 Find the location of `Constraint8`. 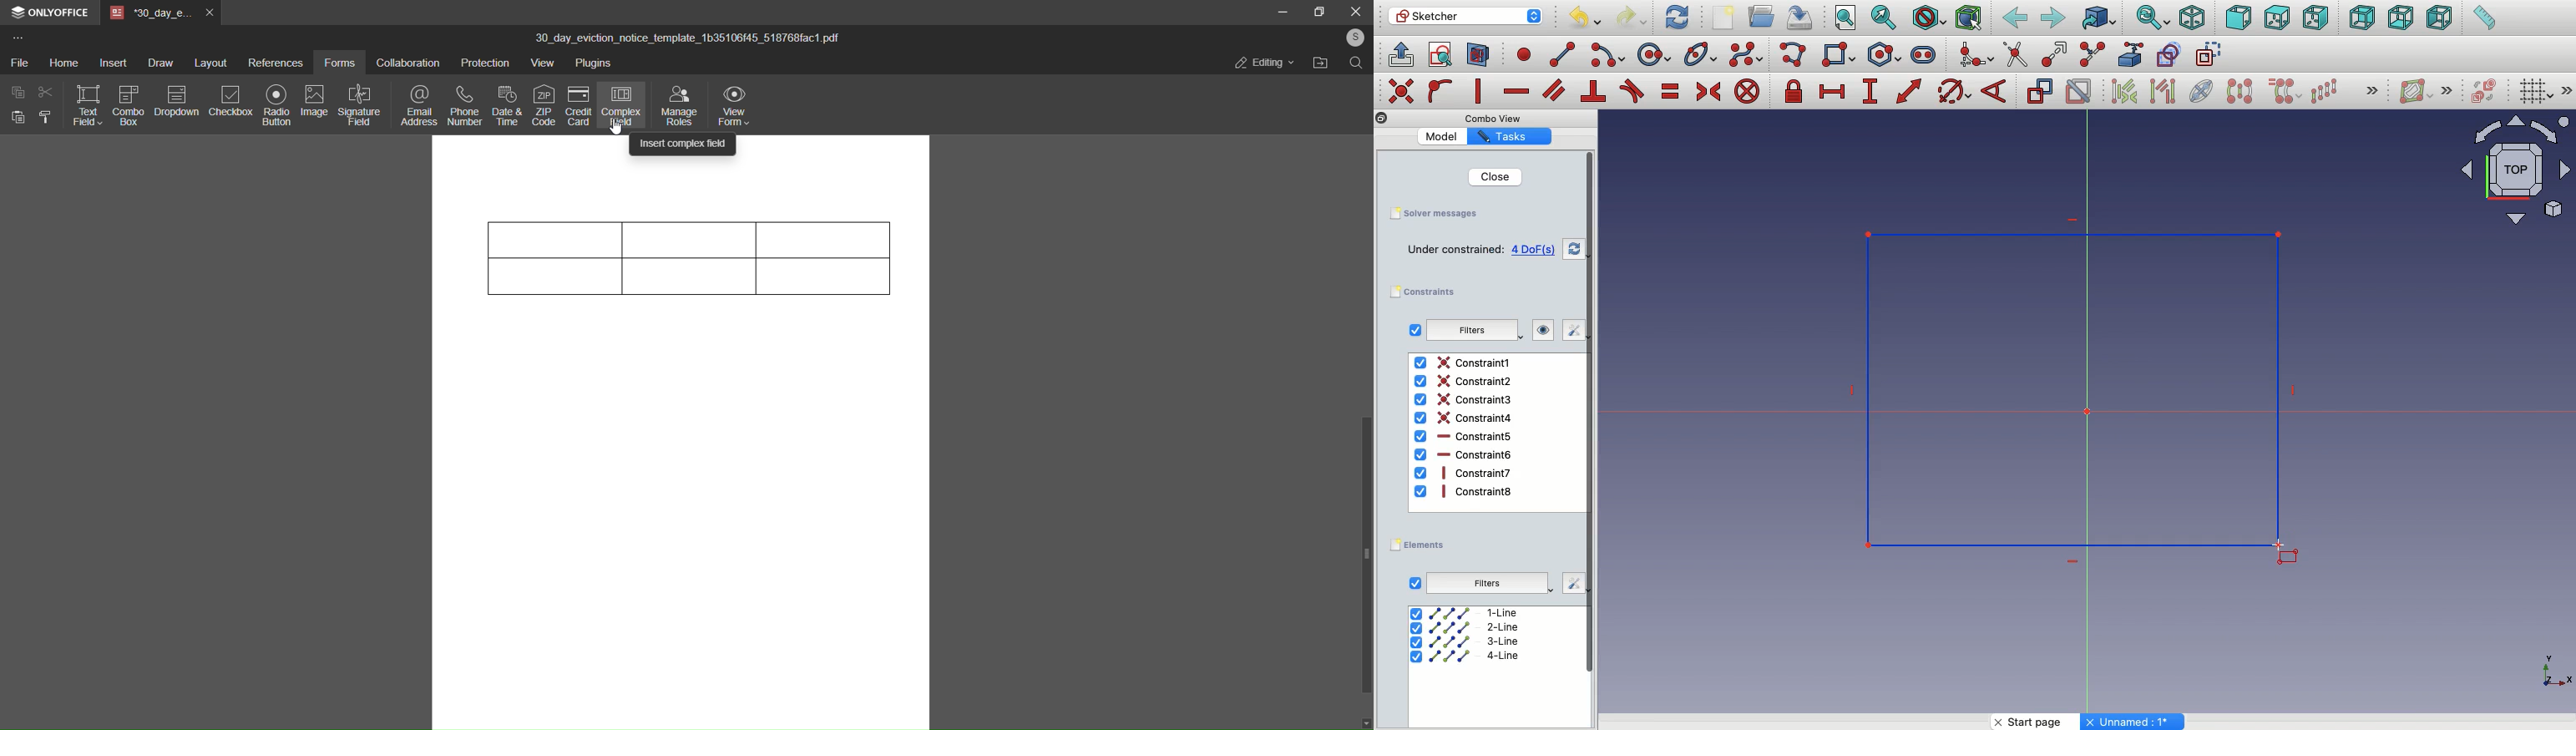

Constraint8 is located at coordinates (1465, 491).